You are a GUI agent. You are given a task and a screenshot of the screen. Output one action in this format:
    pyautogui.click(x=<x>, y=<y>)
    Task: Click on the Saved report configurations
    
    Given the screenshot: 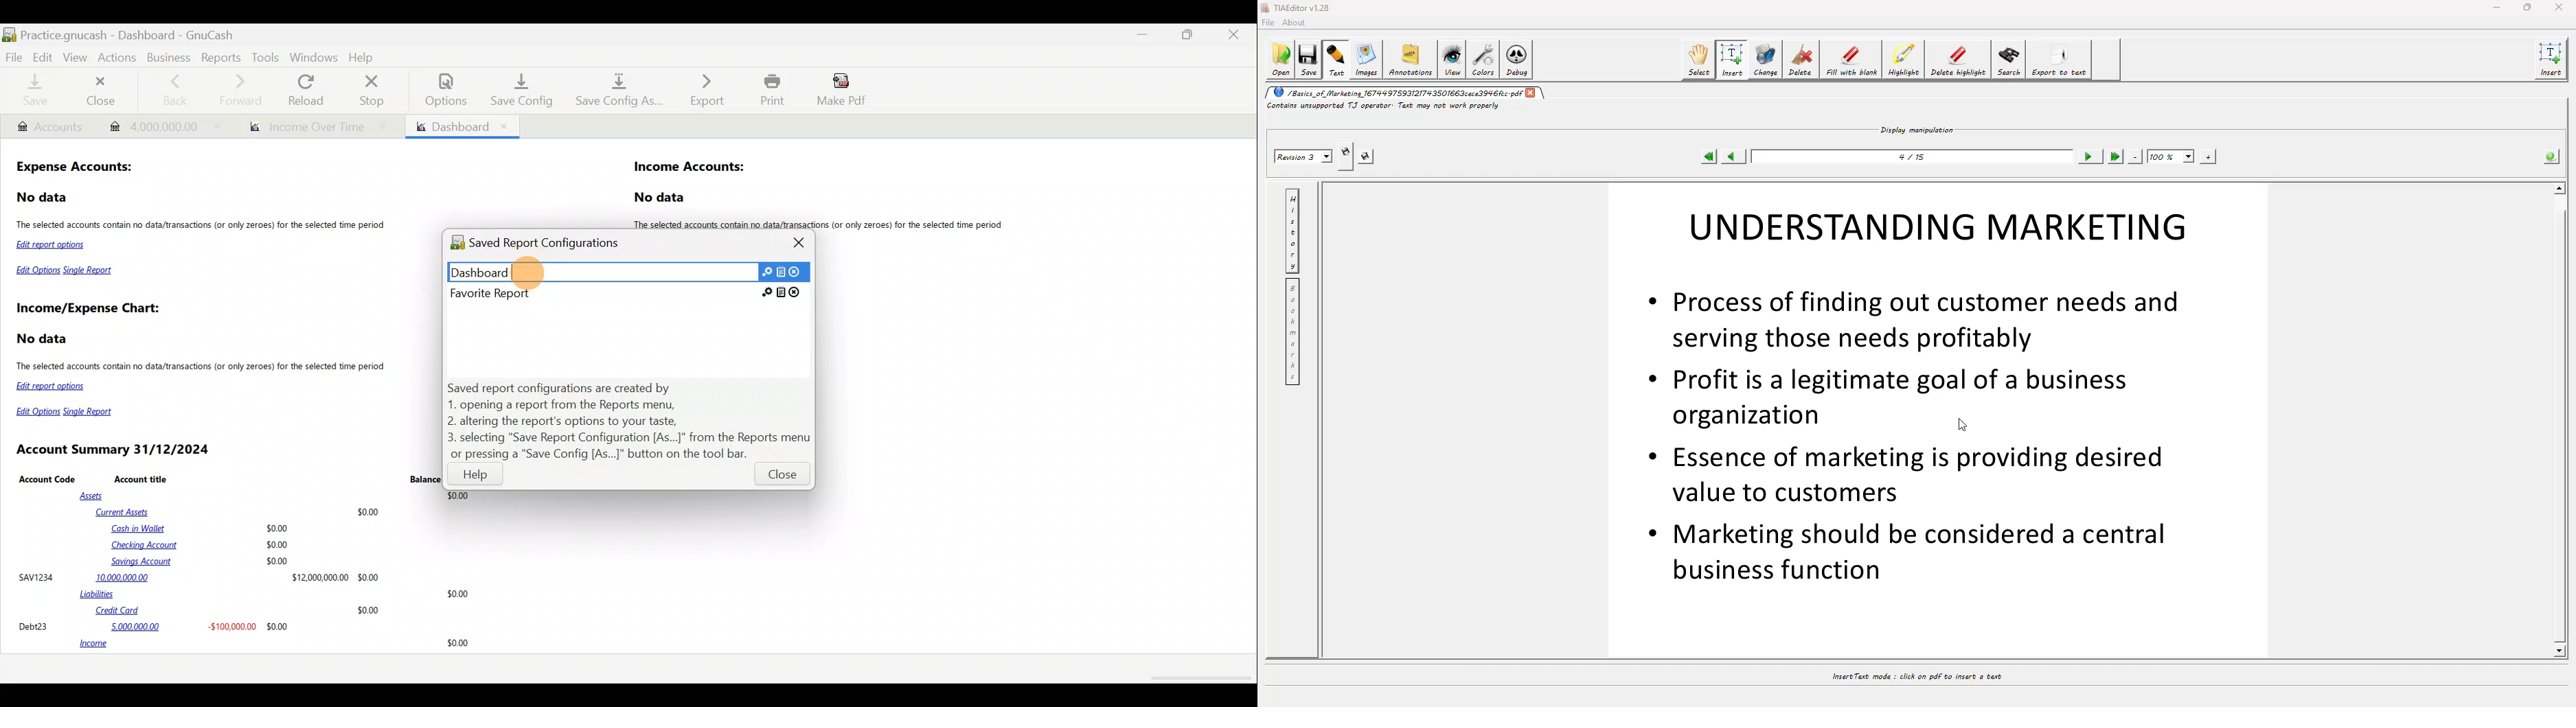 What is the action you would take?
    pyautogui.click(x=549, y=245)
    